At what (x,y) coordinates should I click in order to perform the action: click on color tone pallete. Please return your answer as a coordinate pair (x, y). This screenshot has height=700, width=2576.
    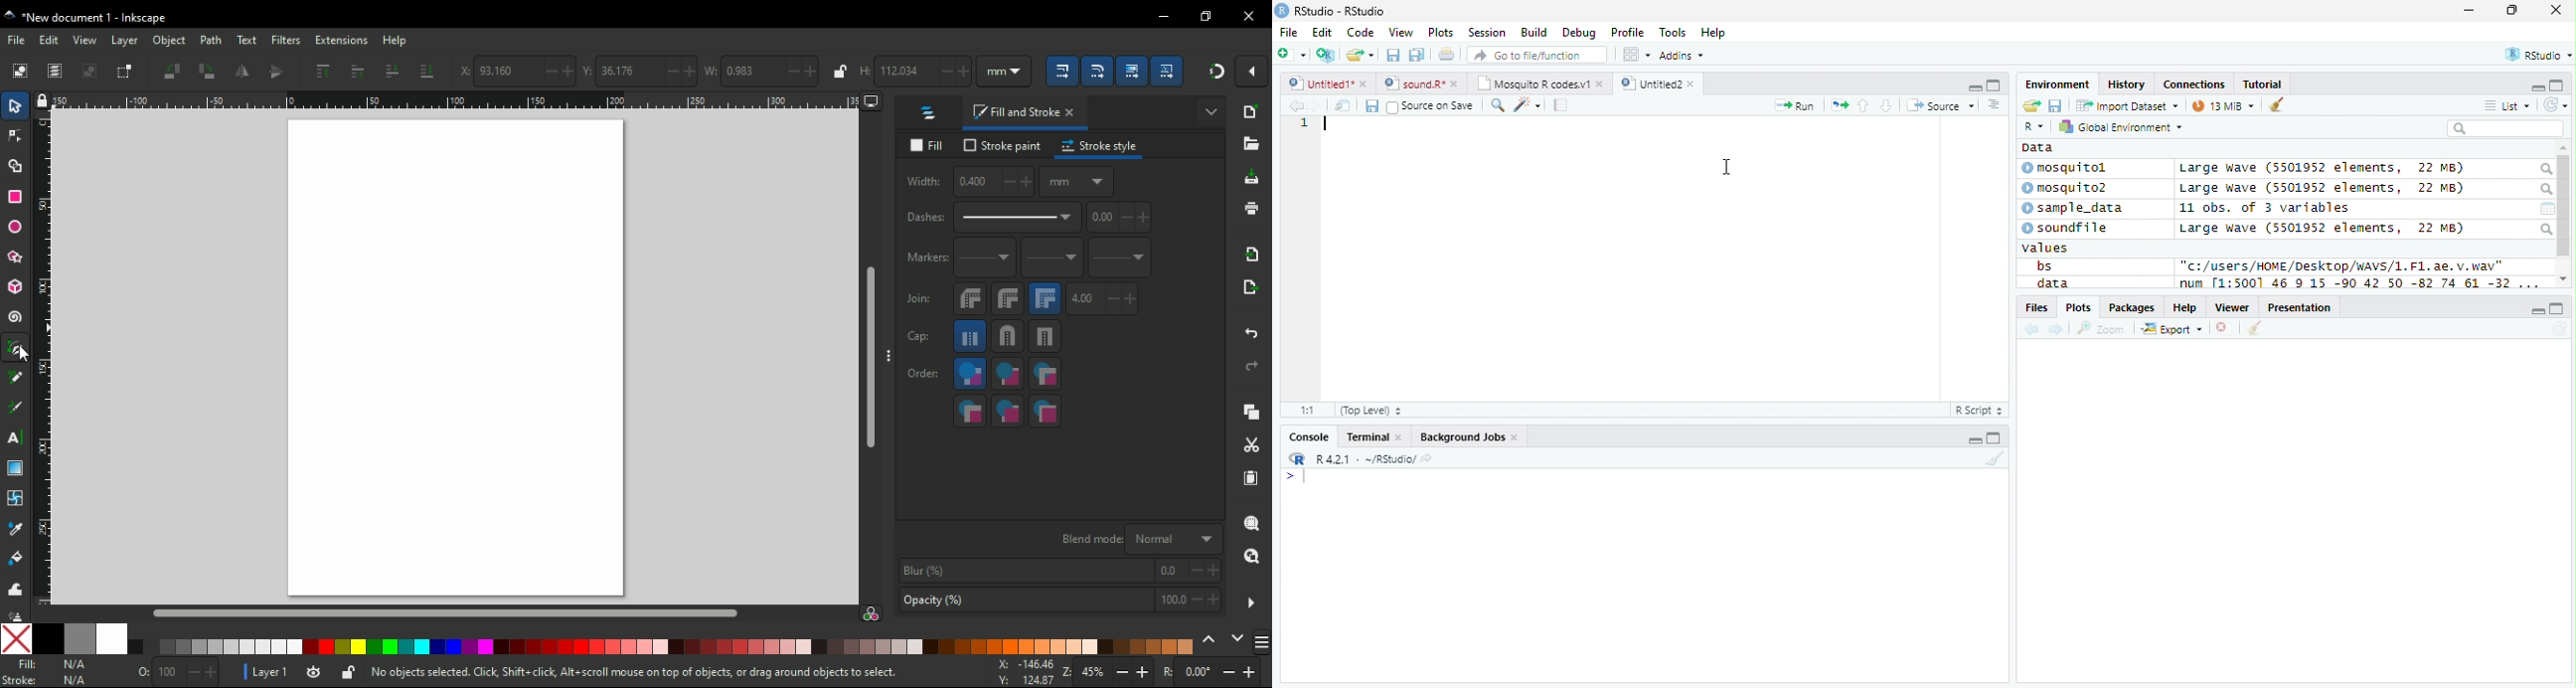
    Looking at the image, I should click on (218, 647).